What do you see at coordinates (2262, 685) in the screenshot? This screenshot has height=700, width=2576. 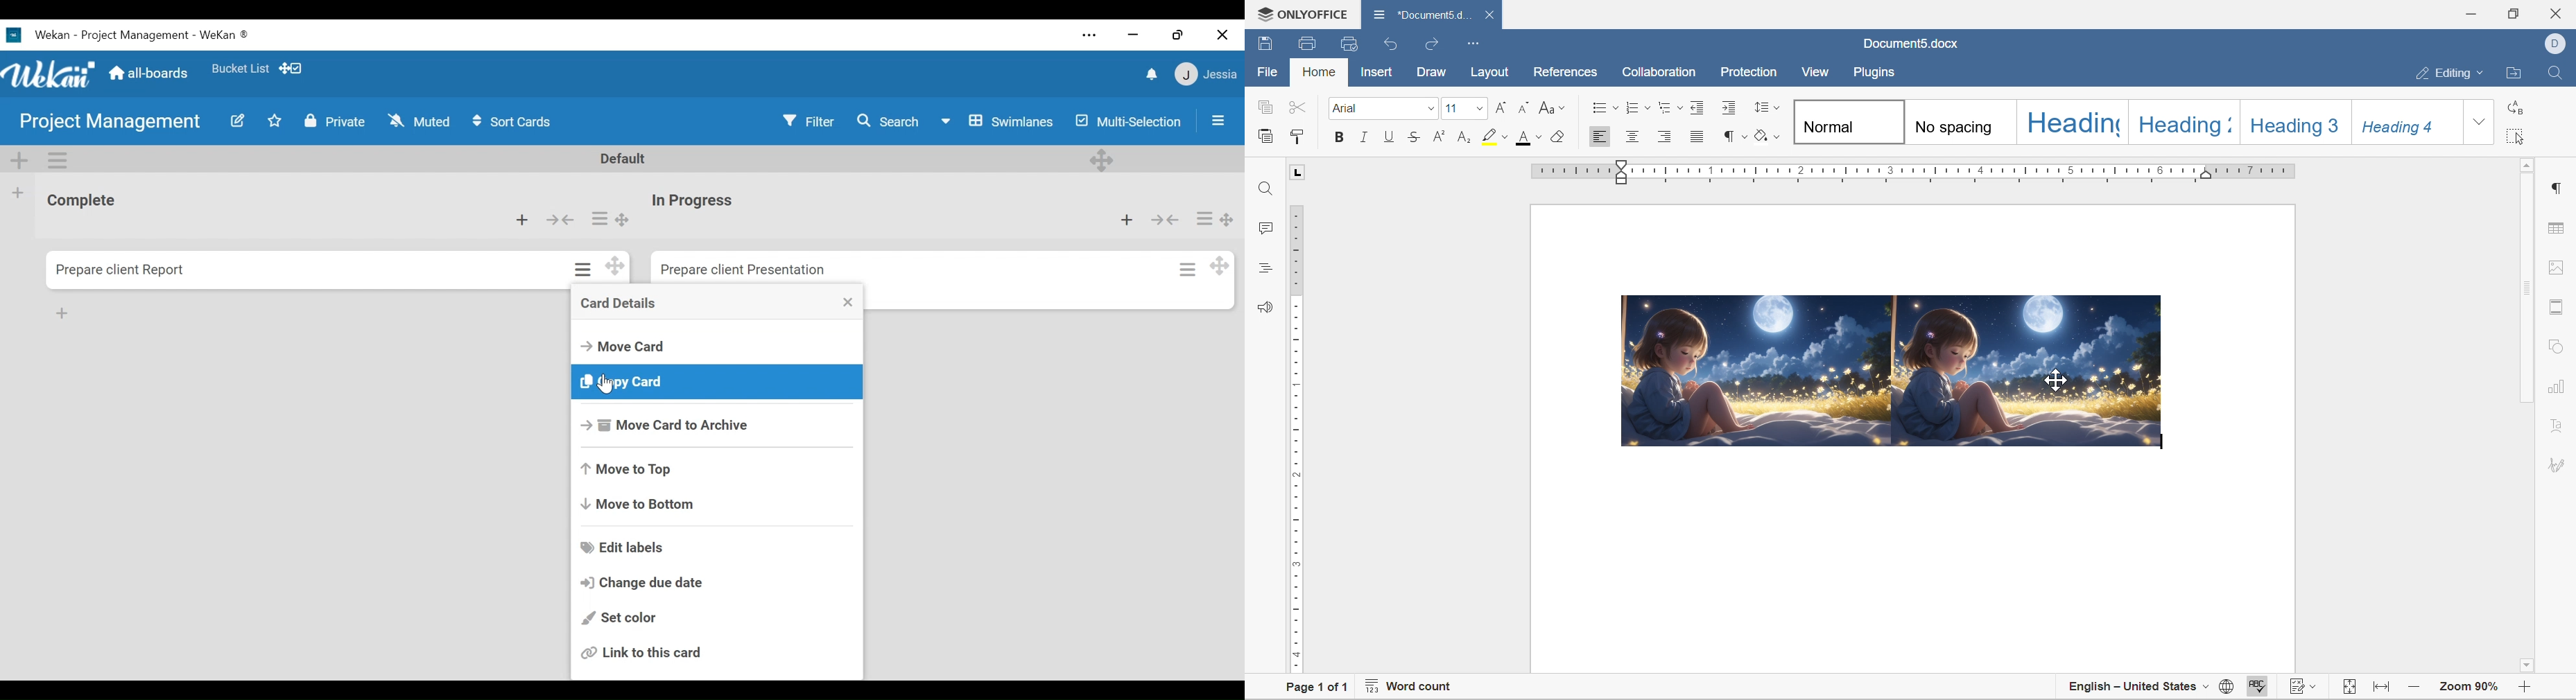 I see `spell checking` at bounding box center [2262, 685].